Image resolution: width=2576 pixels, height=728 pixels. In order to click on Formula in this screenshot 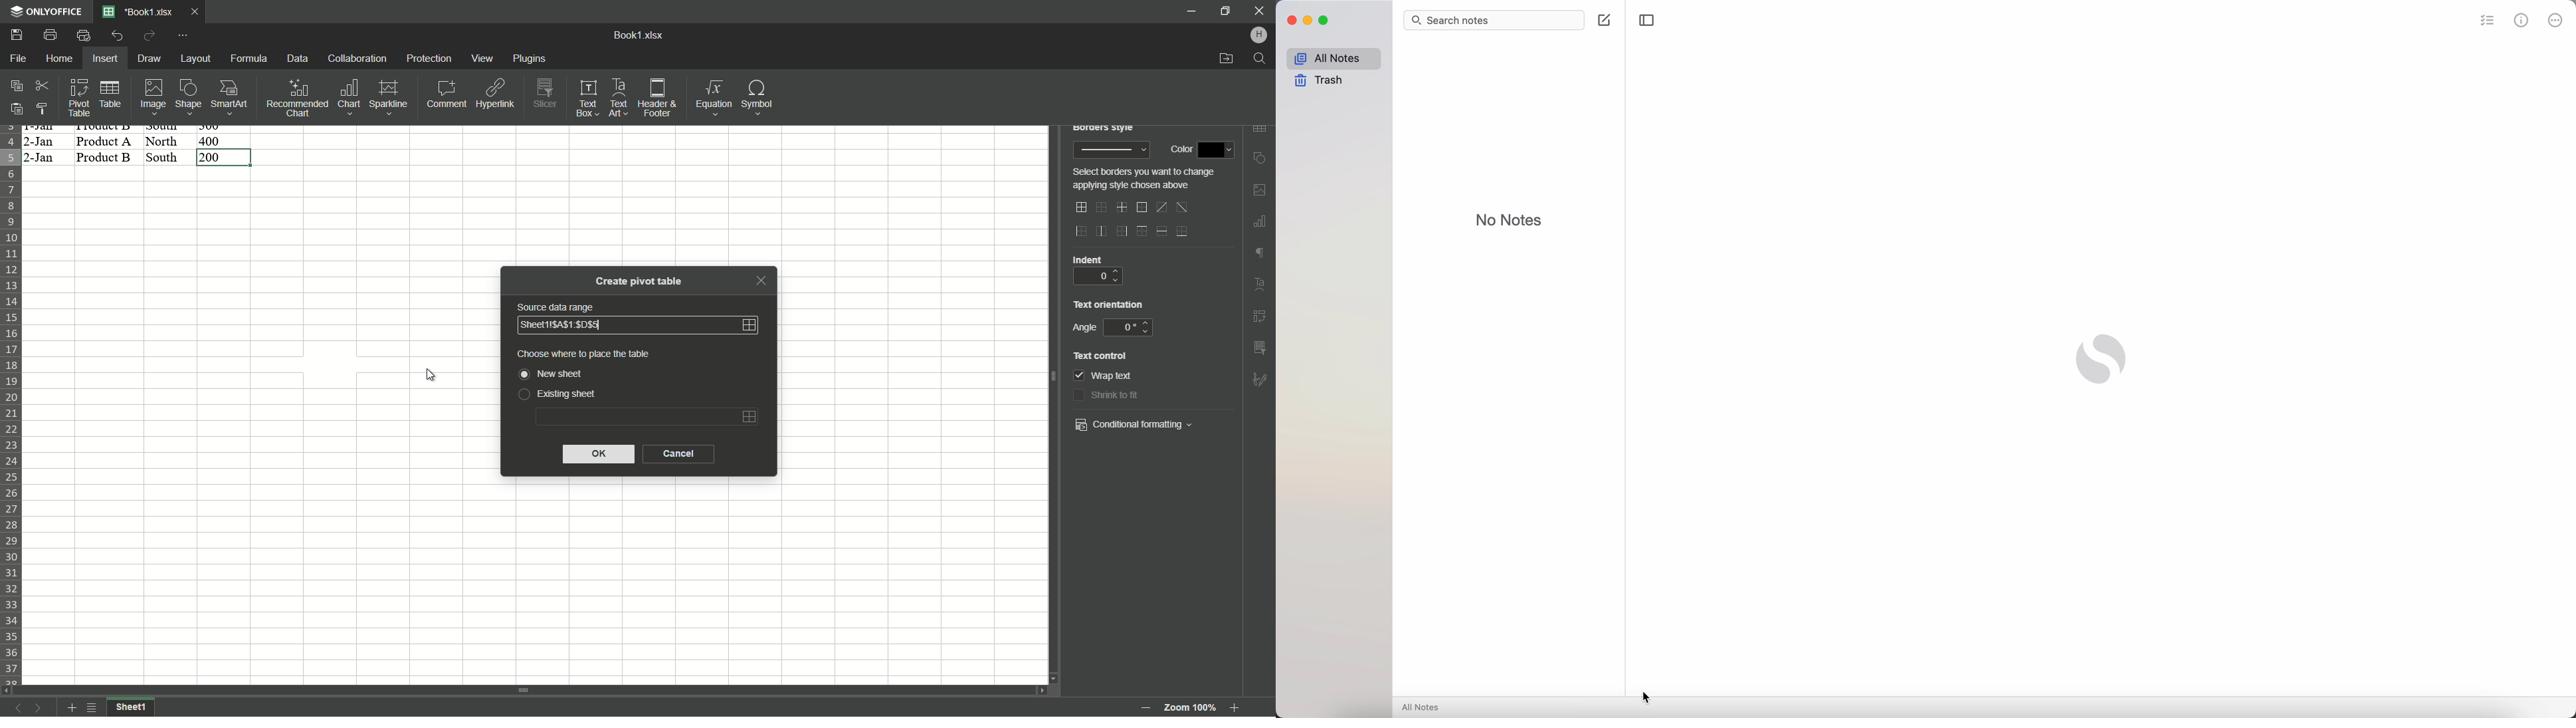, I will do `click(248, 59)`.